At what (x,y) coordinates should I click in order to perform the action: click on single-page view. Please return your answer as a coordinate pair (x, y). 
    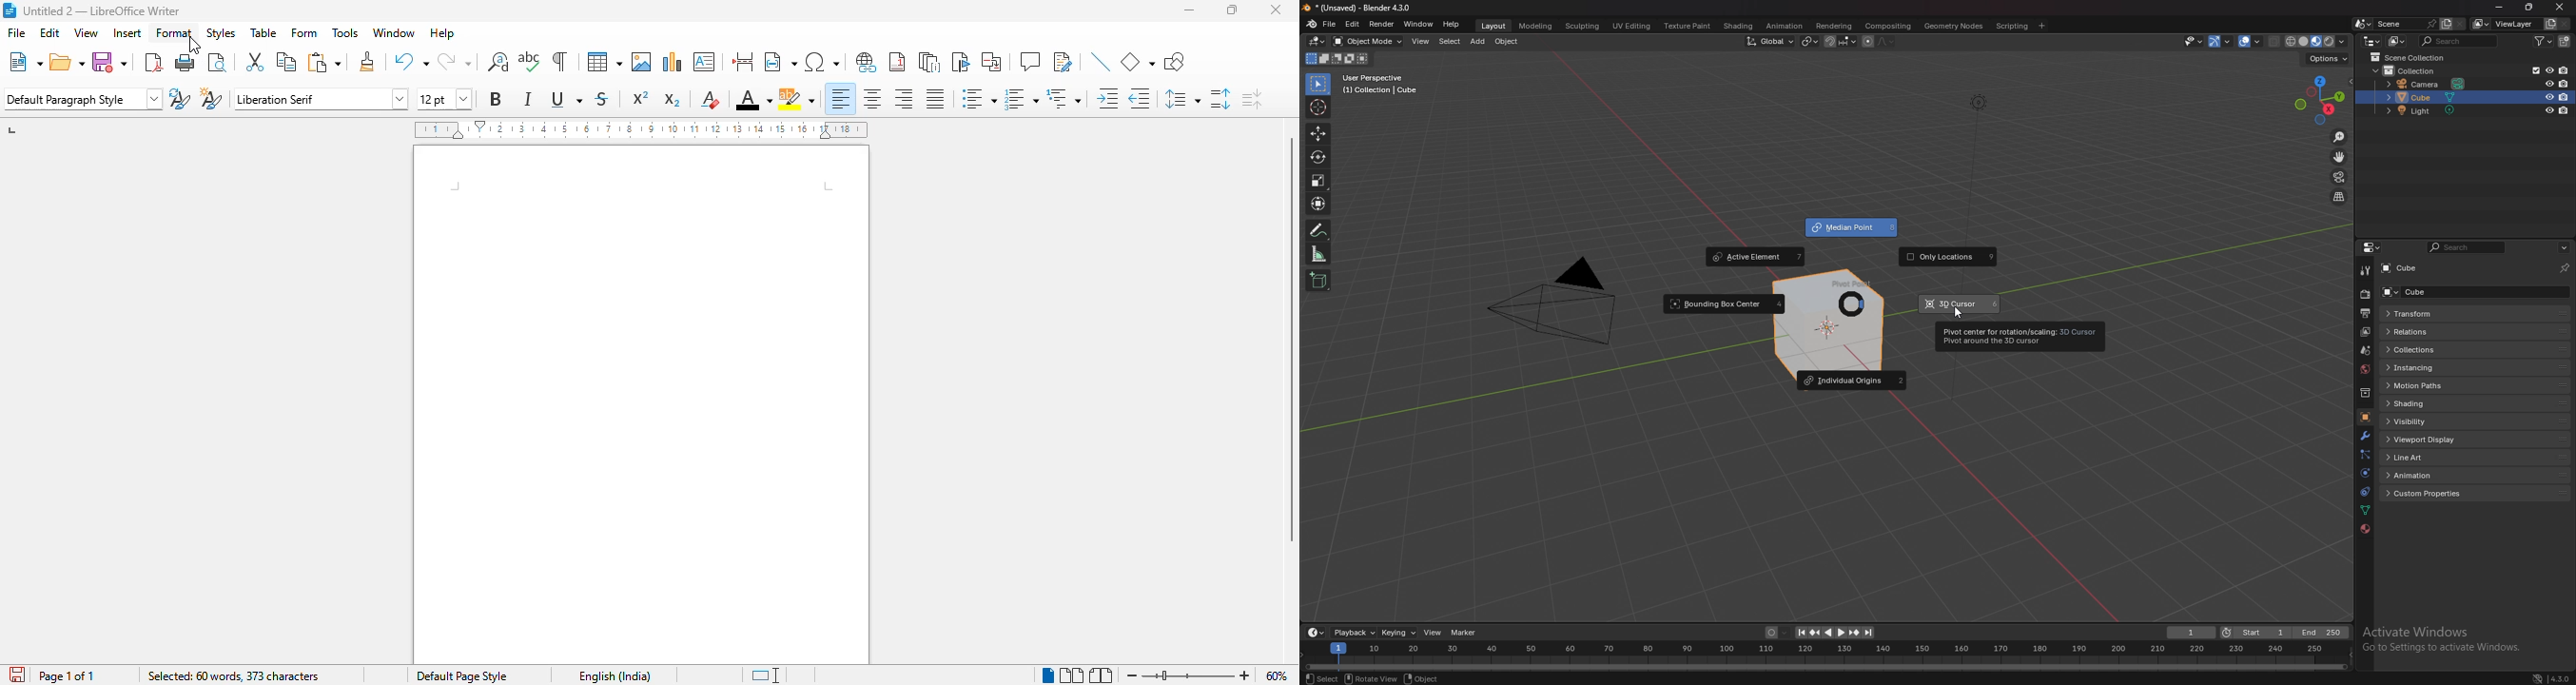
    Looking at the image, I should click on (1048, 675).